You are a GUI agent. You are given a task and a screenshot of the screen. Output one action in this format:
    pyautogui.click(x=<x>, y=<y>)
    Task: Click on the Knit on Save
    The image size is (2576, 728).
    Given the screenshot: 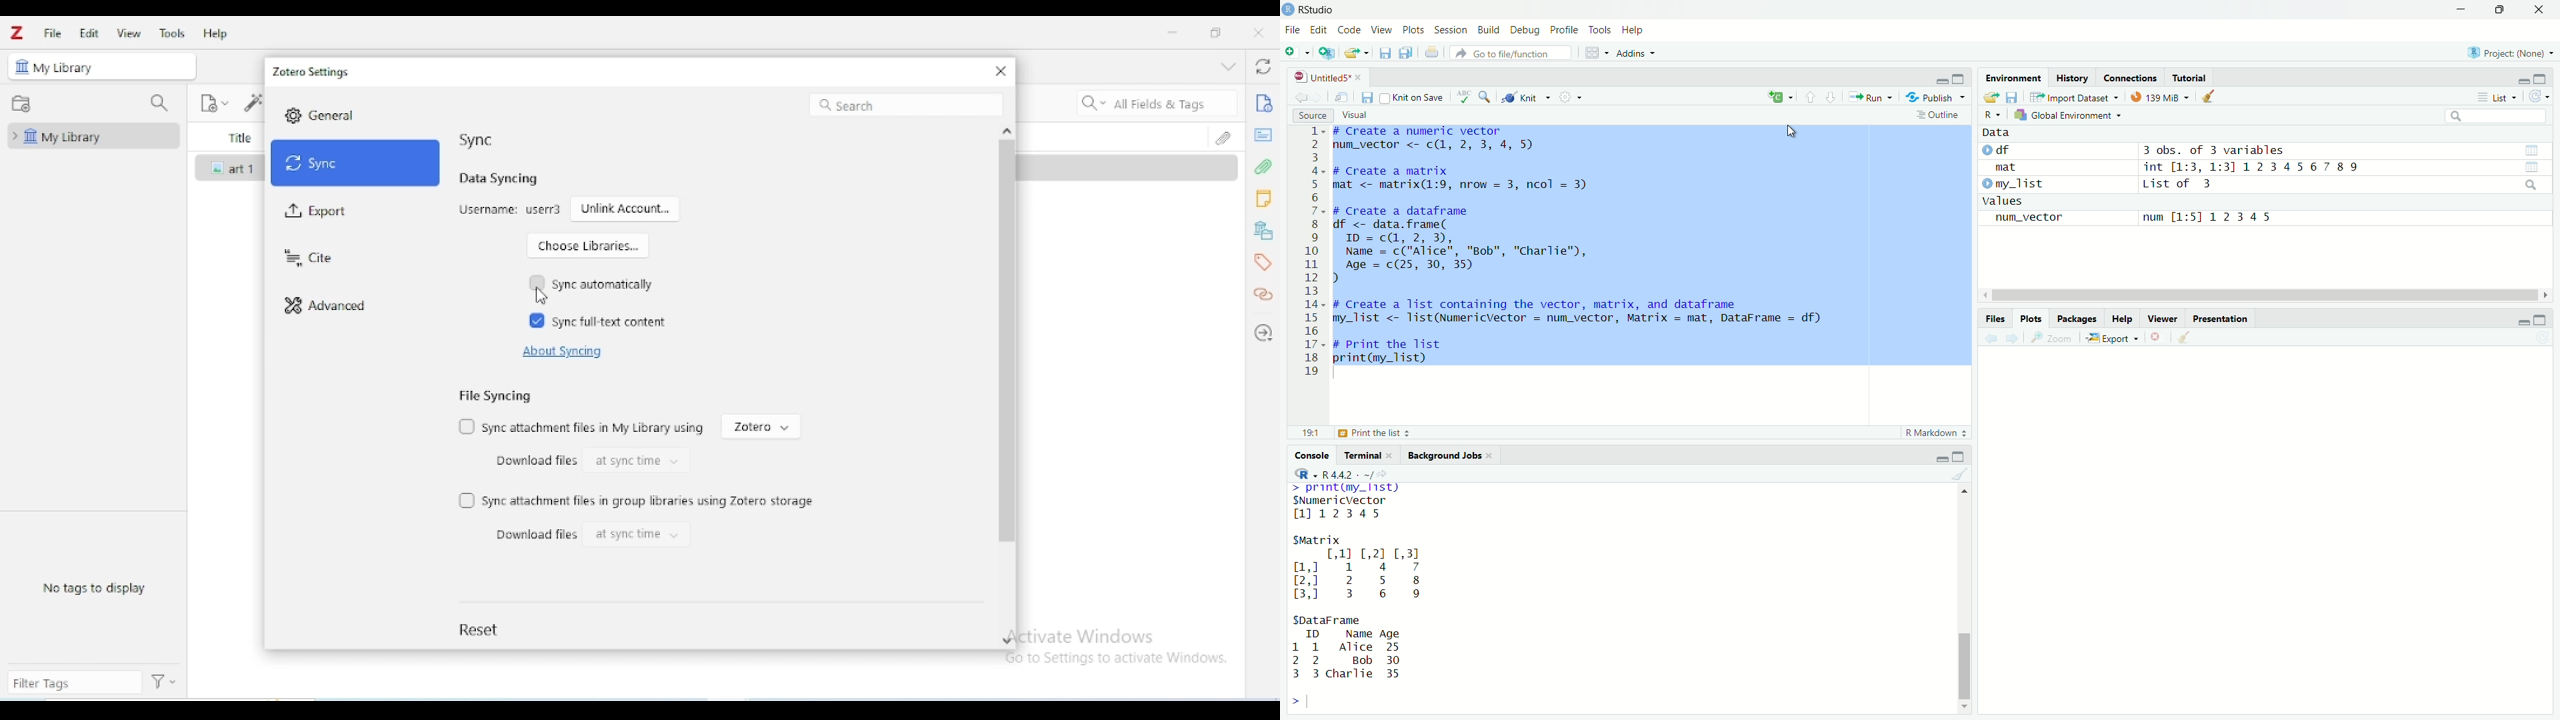 What is the action you would take?
    pyautogui.click(x=1410, y=97)
    